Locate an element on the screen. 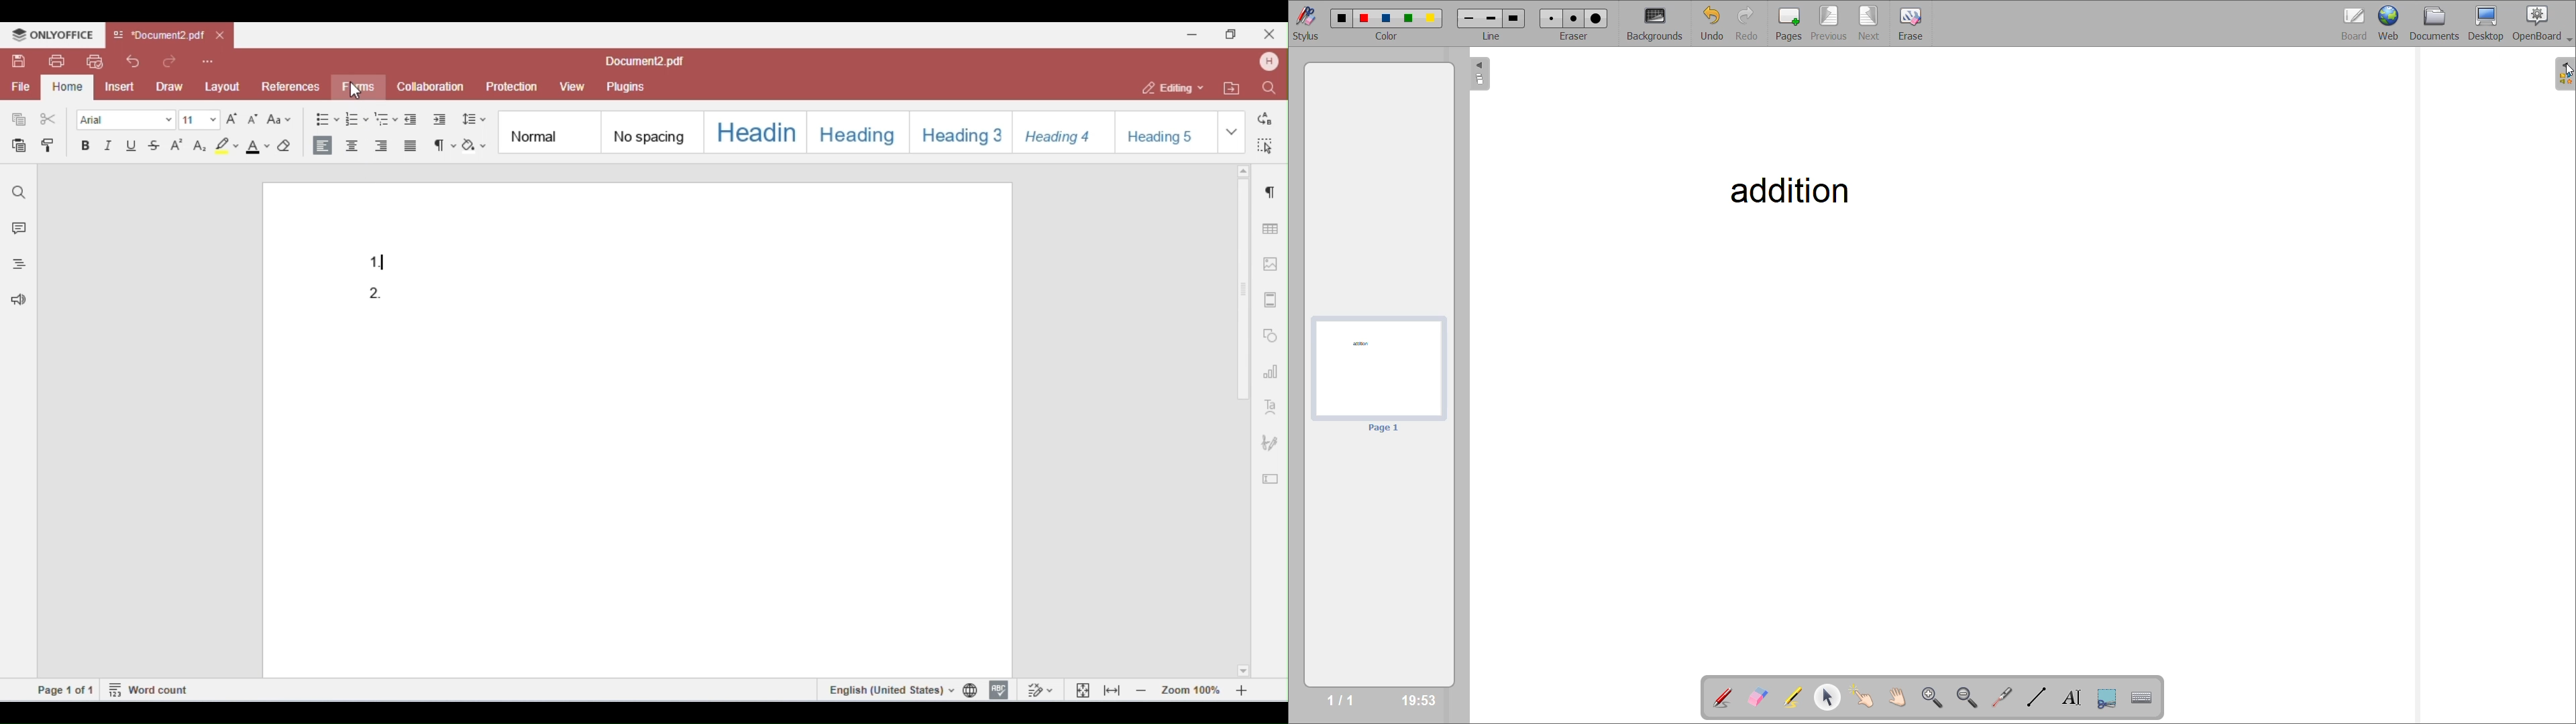  cut is located at coordinates (48, 119).